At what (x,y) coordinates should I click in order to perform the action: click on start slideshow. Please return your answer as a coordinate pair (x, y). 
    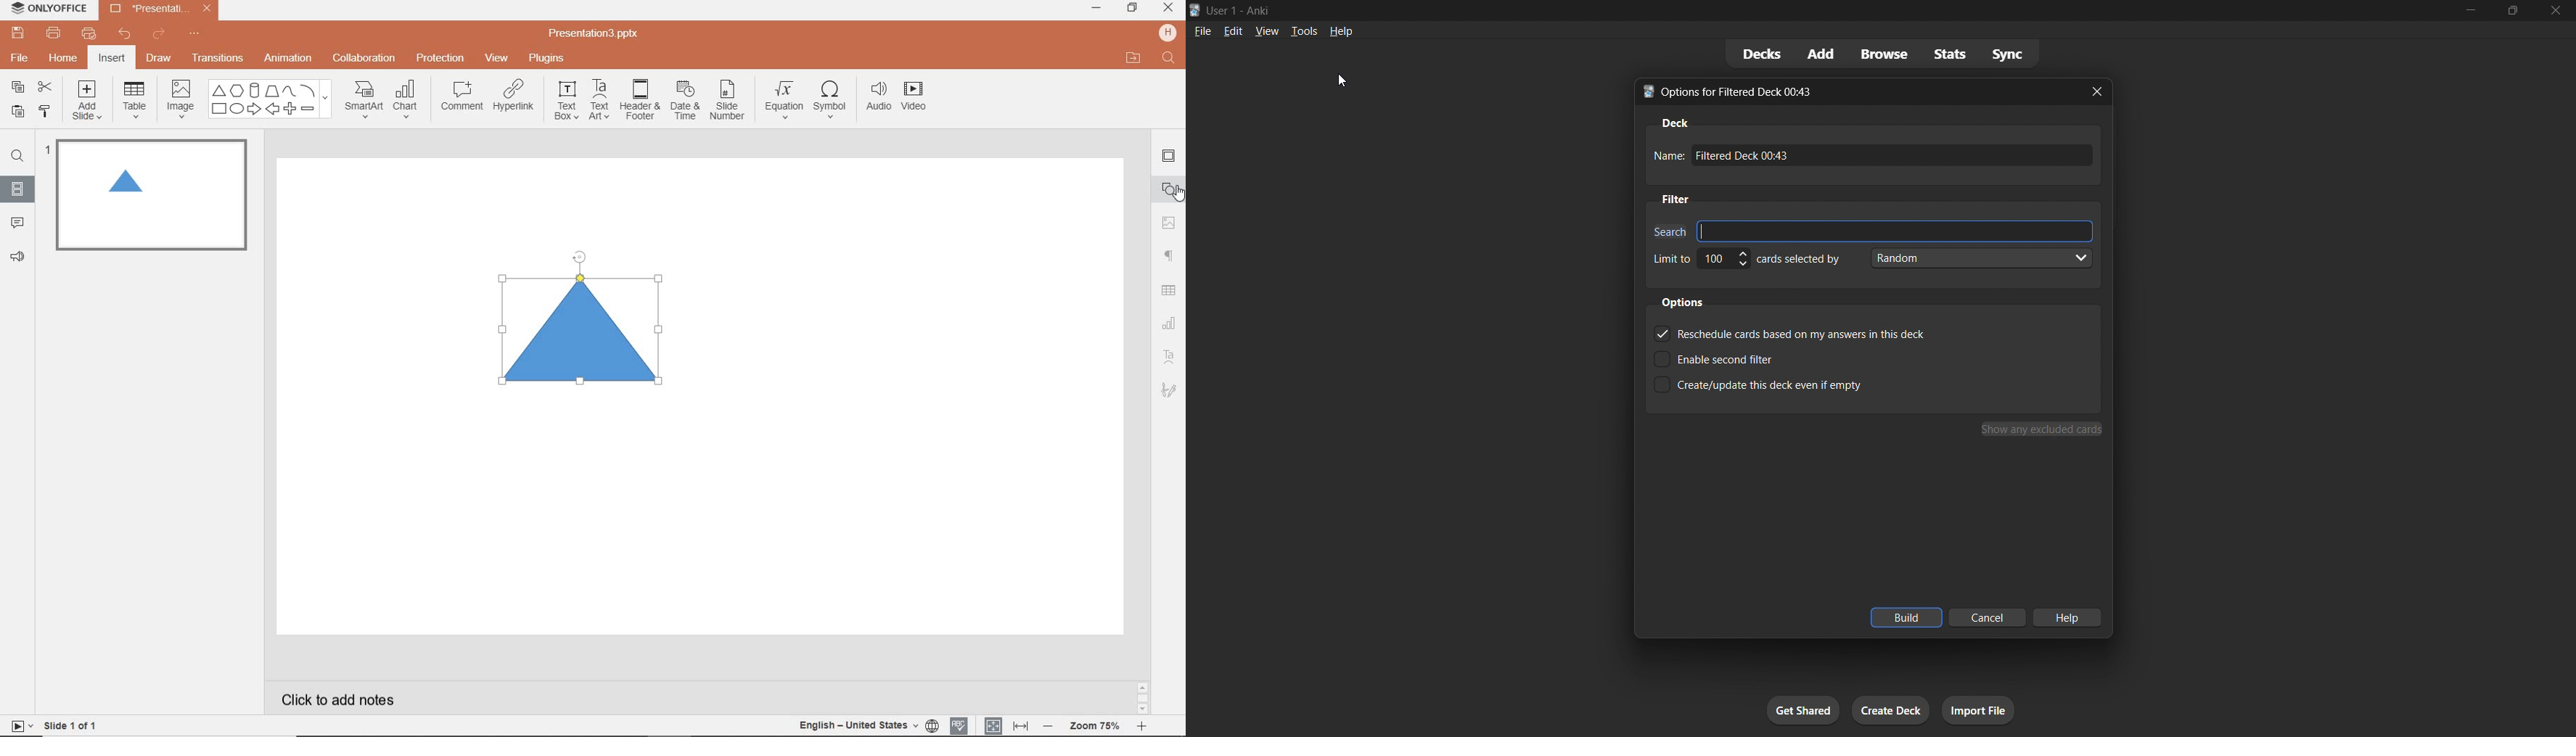
    Looking at the image, I should click on (17, 728).